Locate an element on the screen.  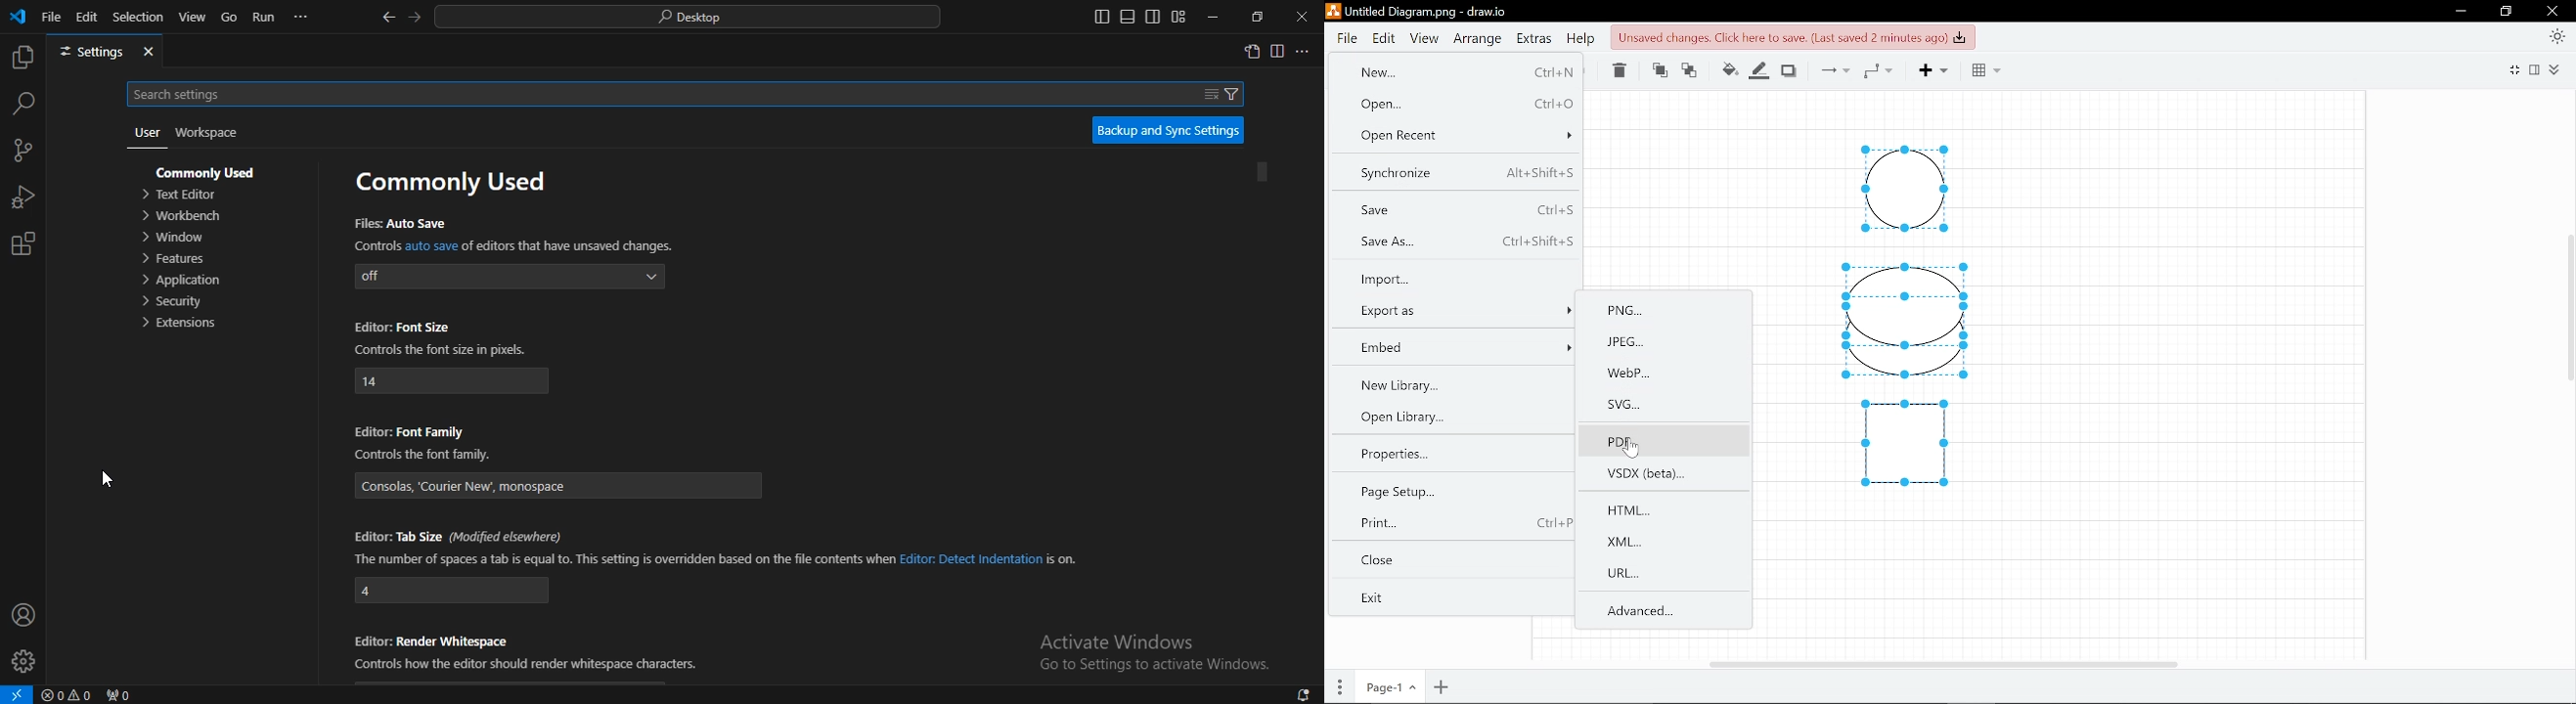
Add  is located at coordinates (1929, 70).